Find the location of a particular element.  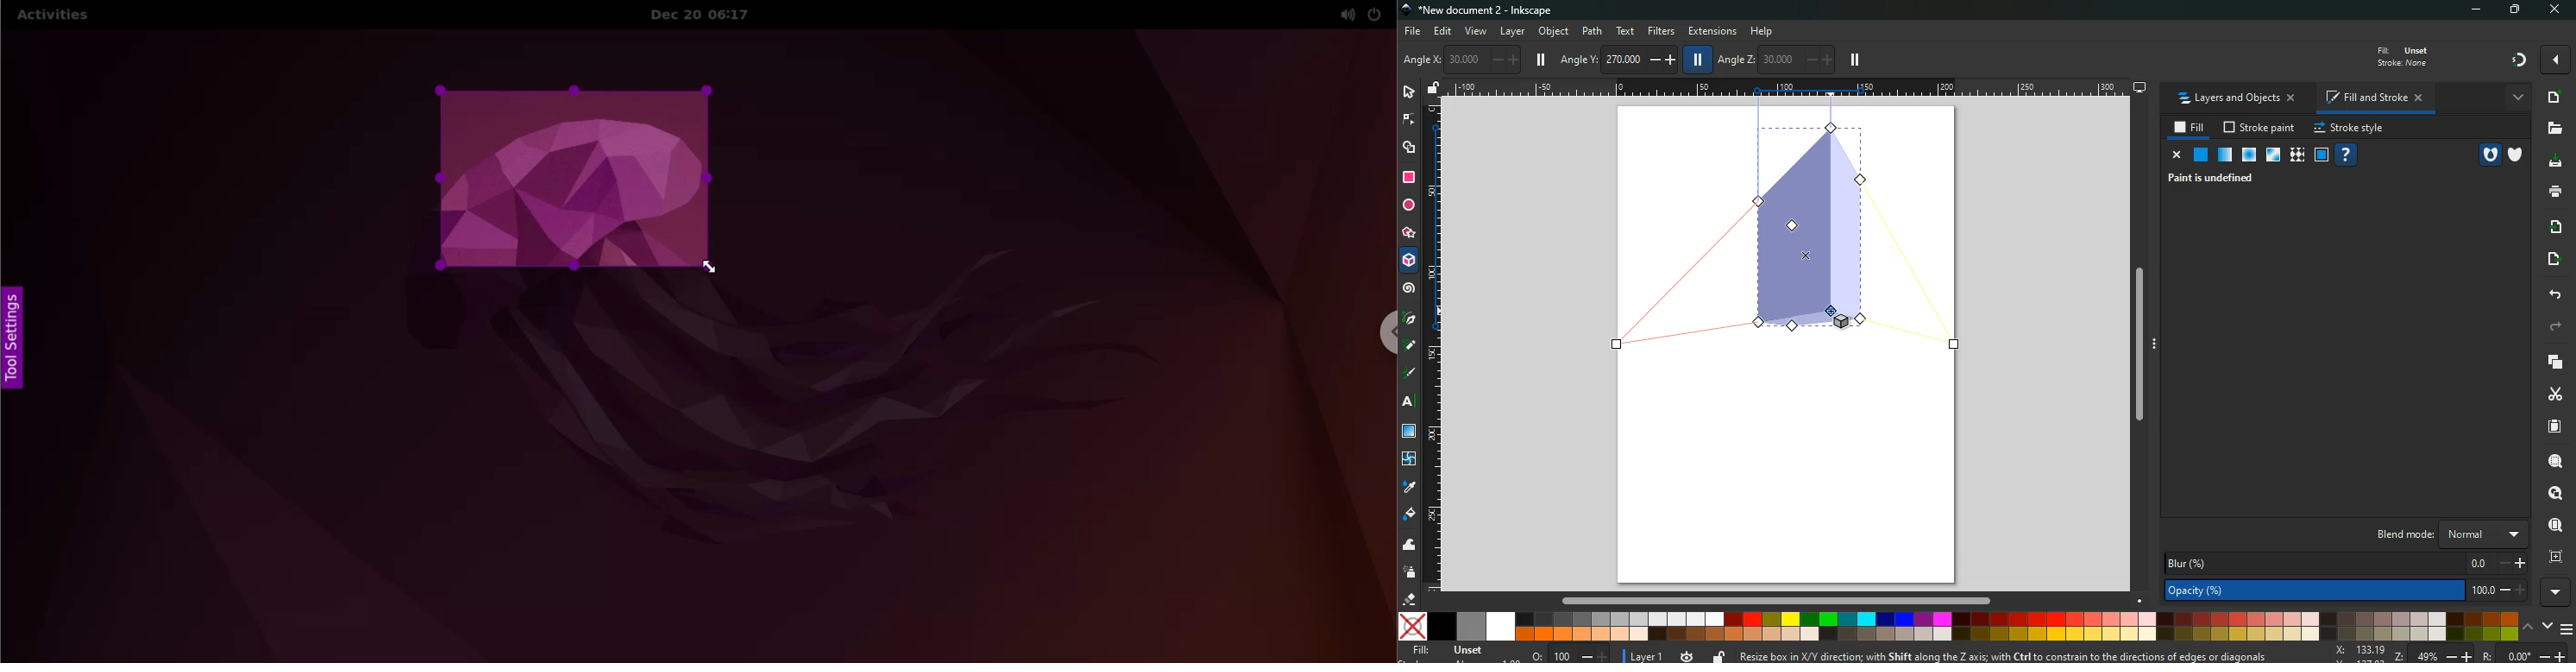

search is located at coordinates (2554, 461).